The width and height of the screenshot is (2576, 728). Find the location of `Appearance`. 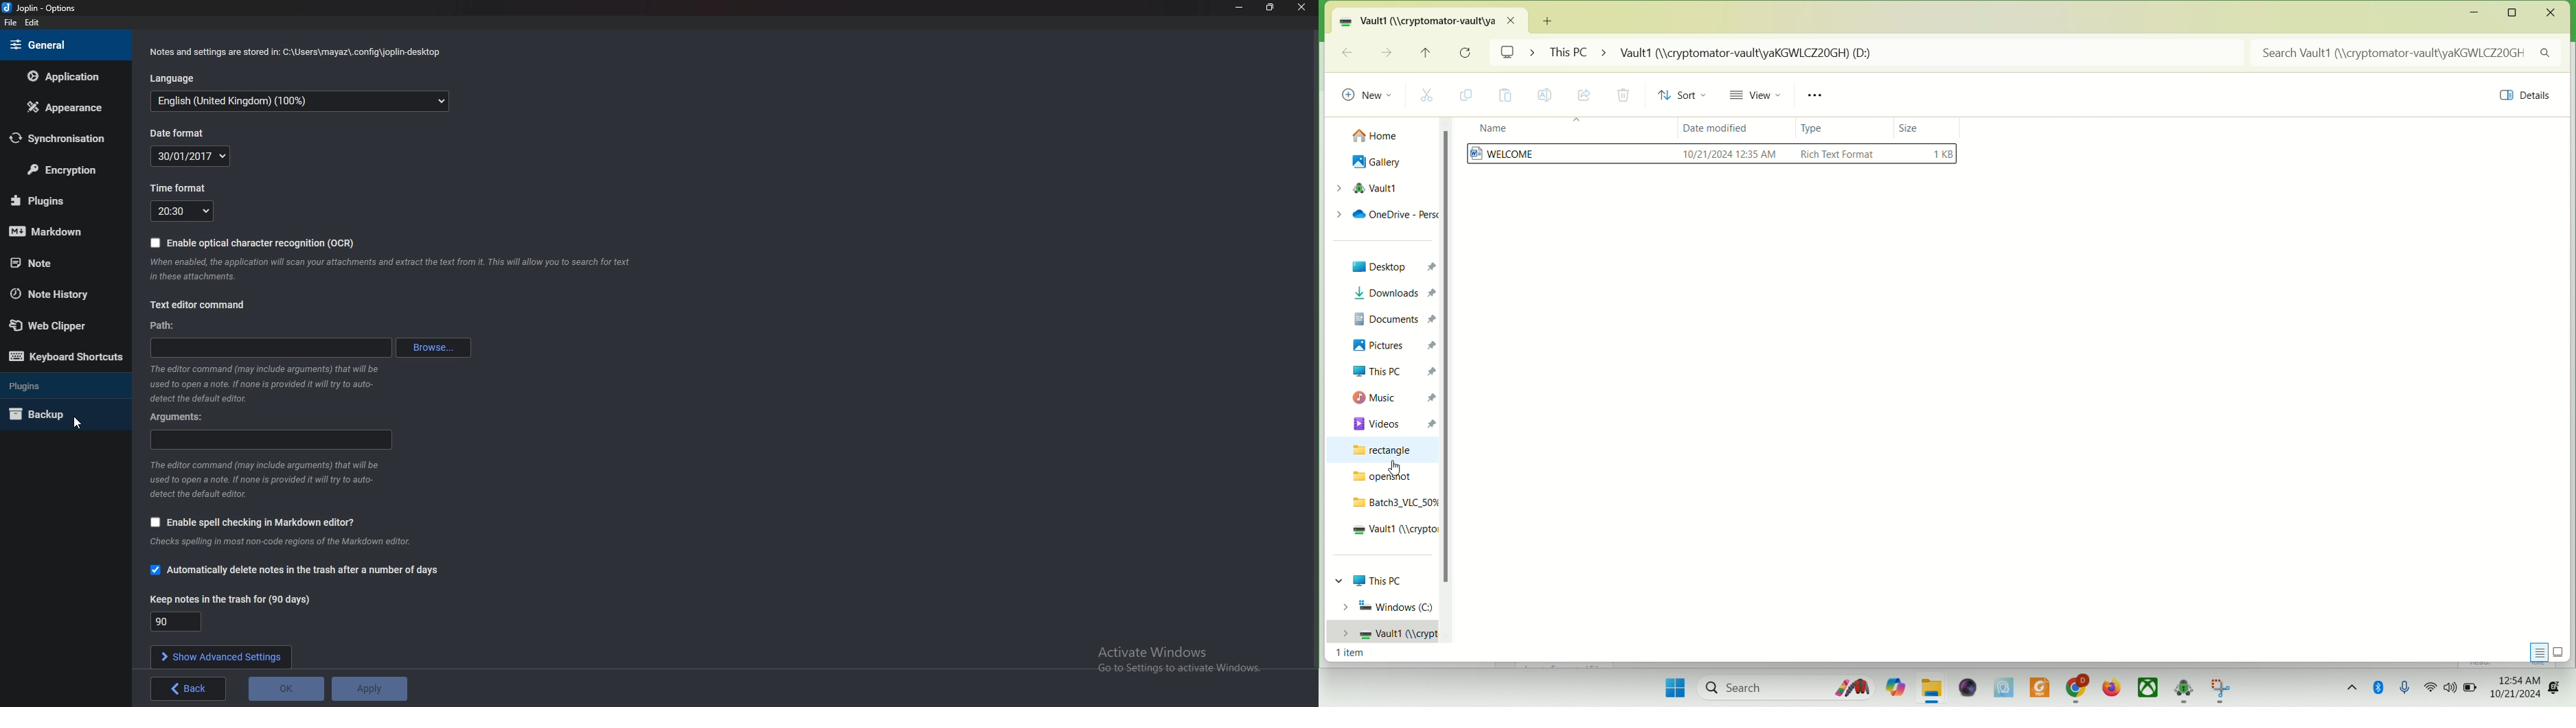

Appearance is located at coordinates (62, 107).